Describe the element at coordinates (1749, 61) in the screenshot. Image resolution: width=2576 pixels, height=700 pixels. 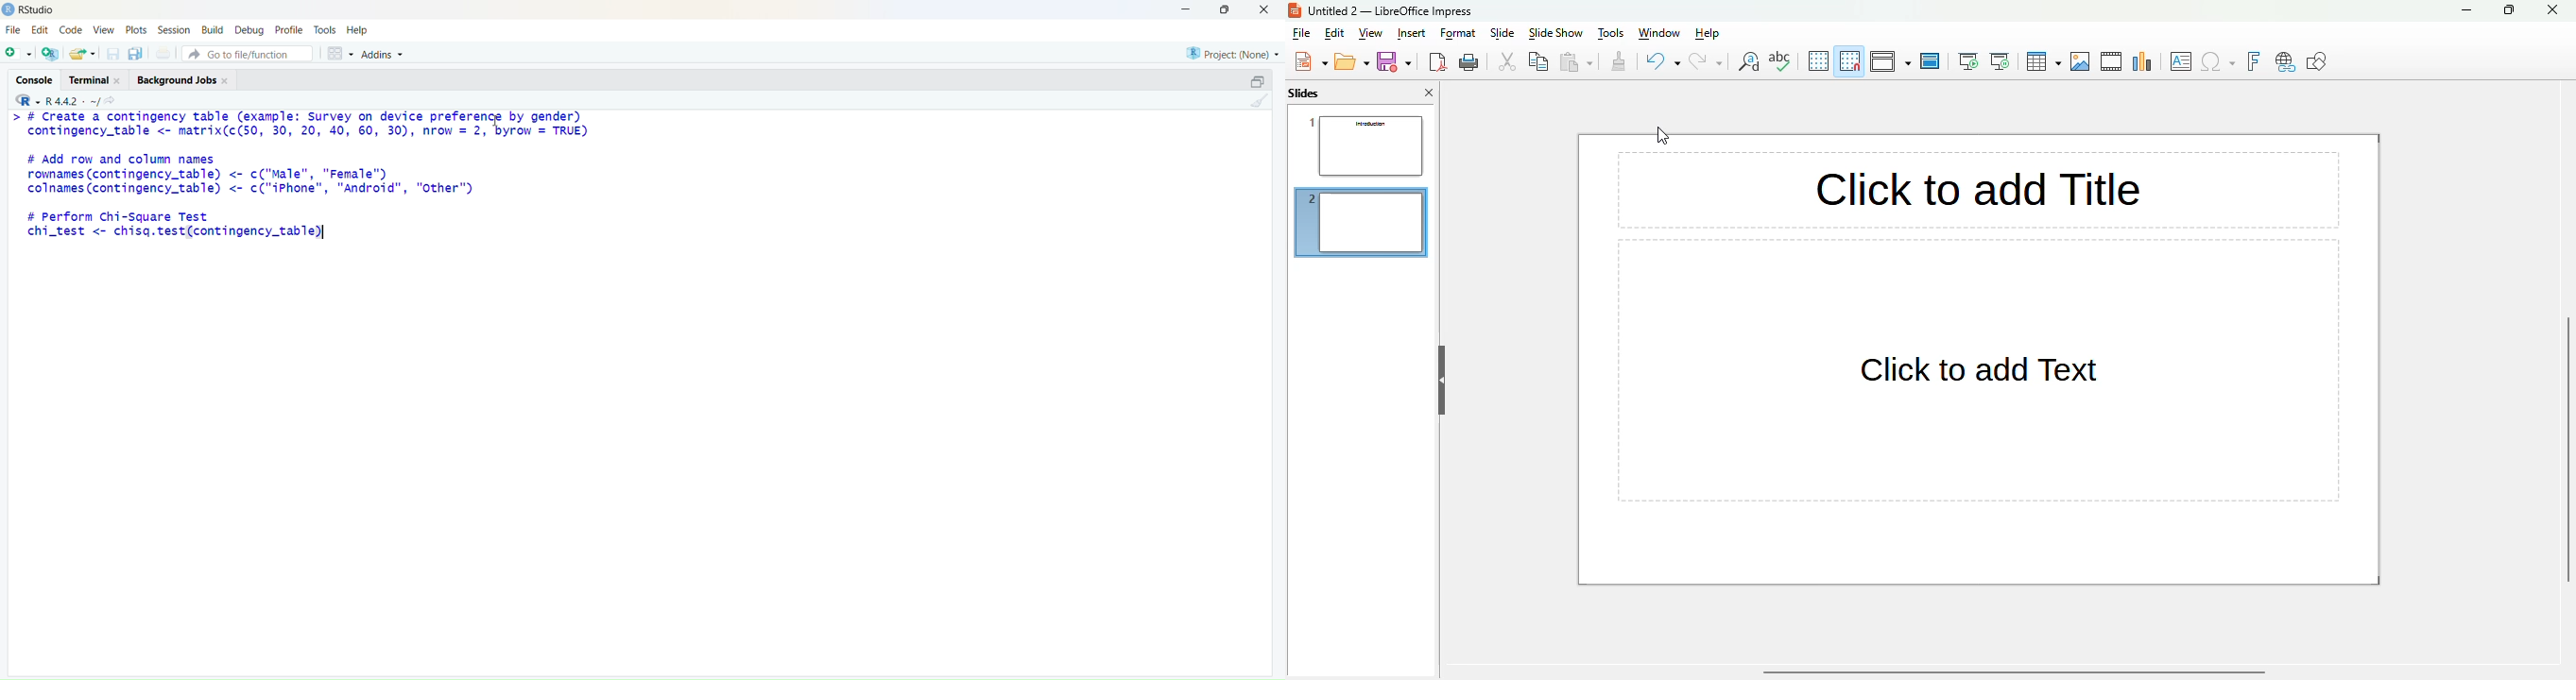
I see `find and replace` at that location.